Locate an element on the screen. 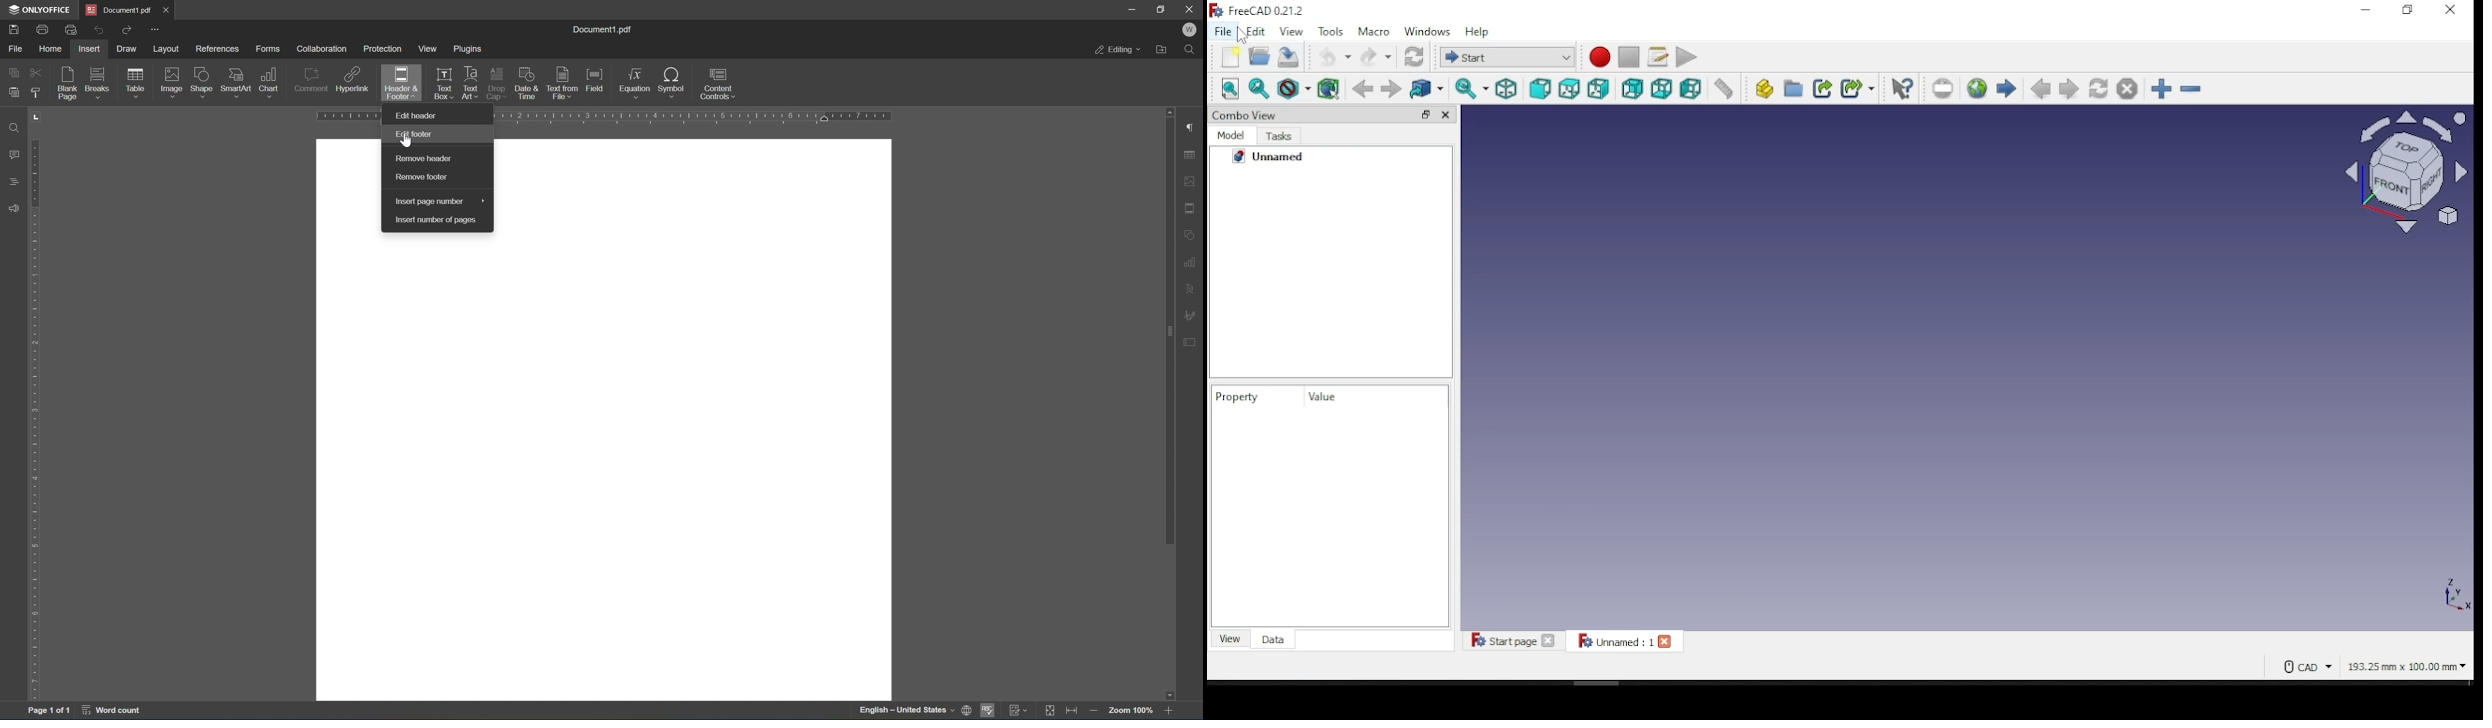 Image resolution: width=2492 pixels, height=728 pixels. pointer cursor is located at coordinates (409, 143).